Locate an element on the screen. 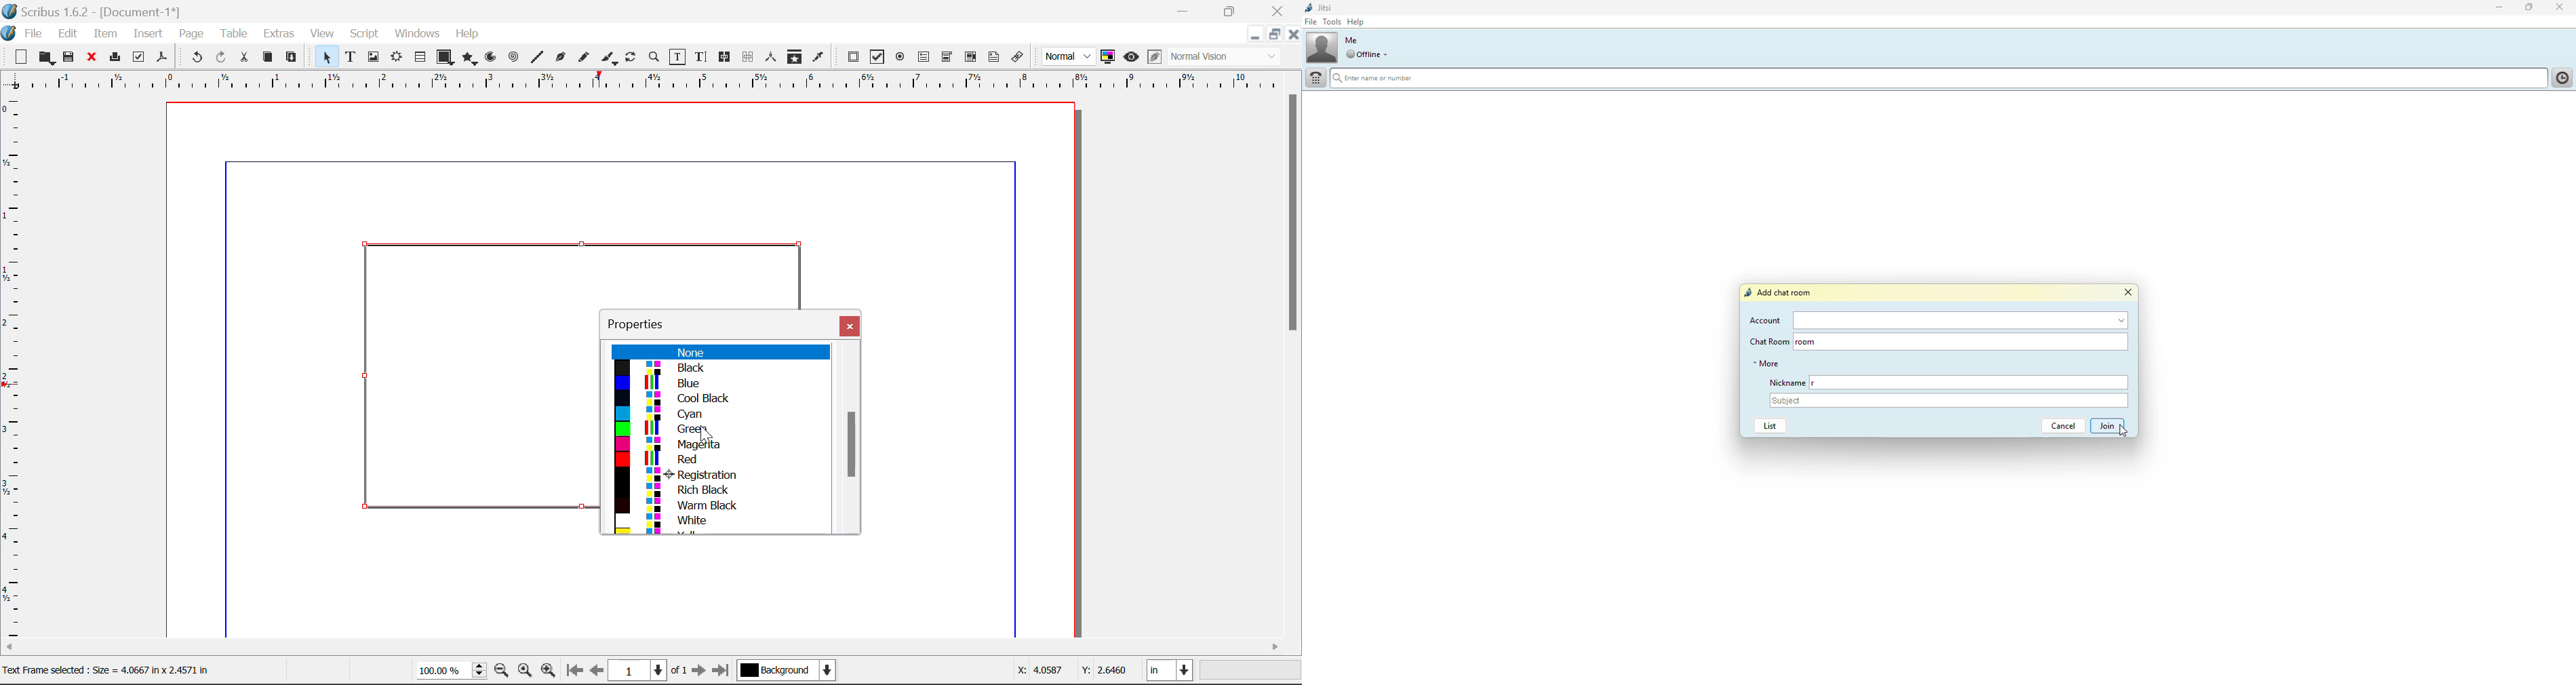  Zoom In is located at coordinates (549, 672).